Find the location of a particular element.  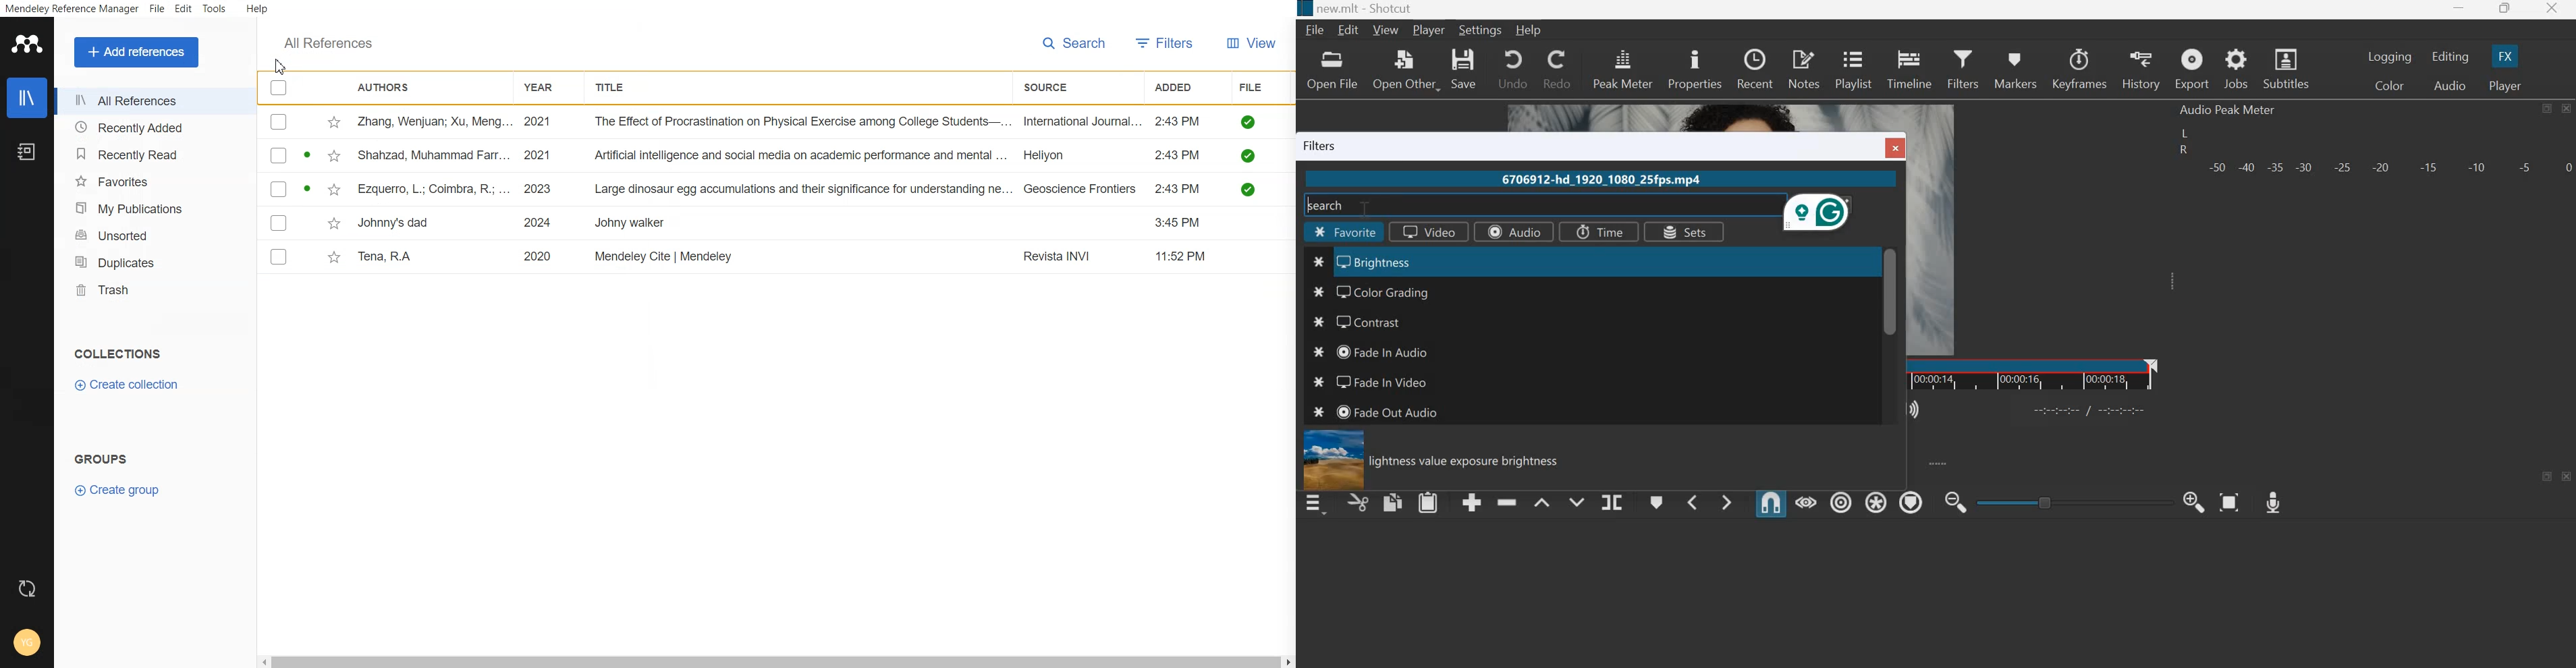

Record Audio is located at coordinates (2272, 499).